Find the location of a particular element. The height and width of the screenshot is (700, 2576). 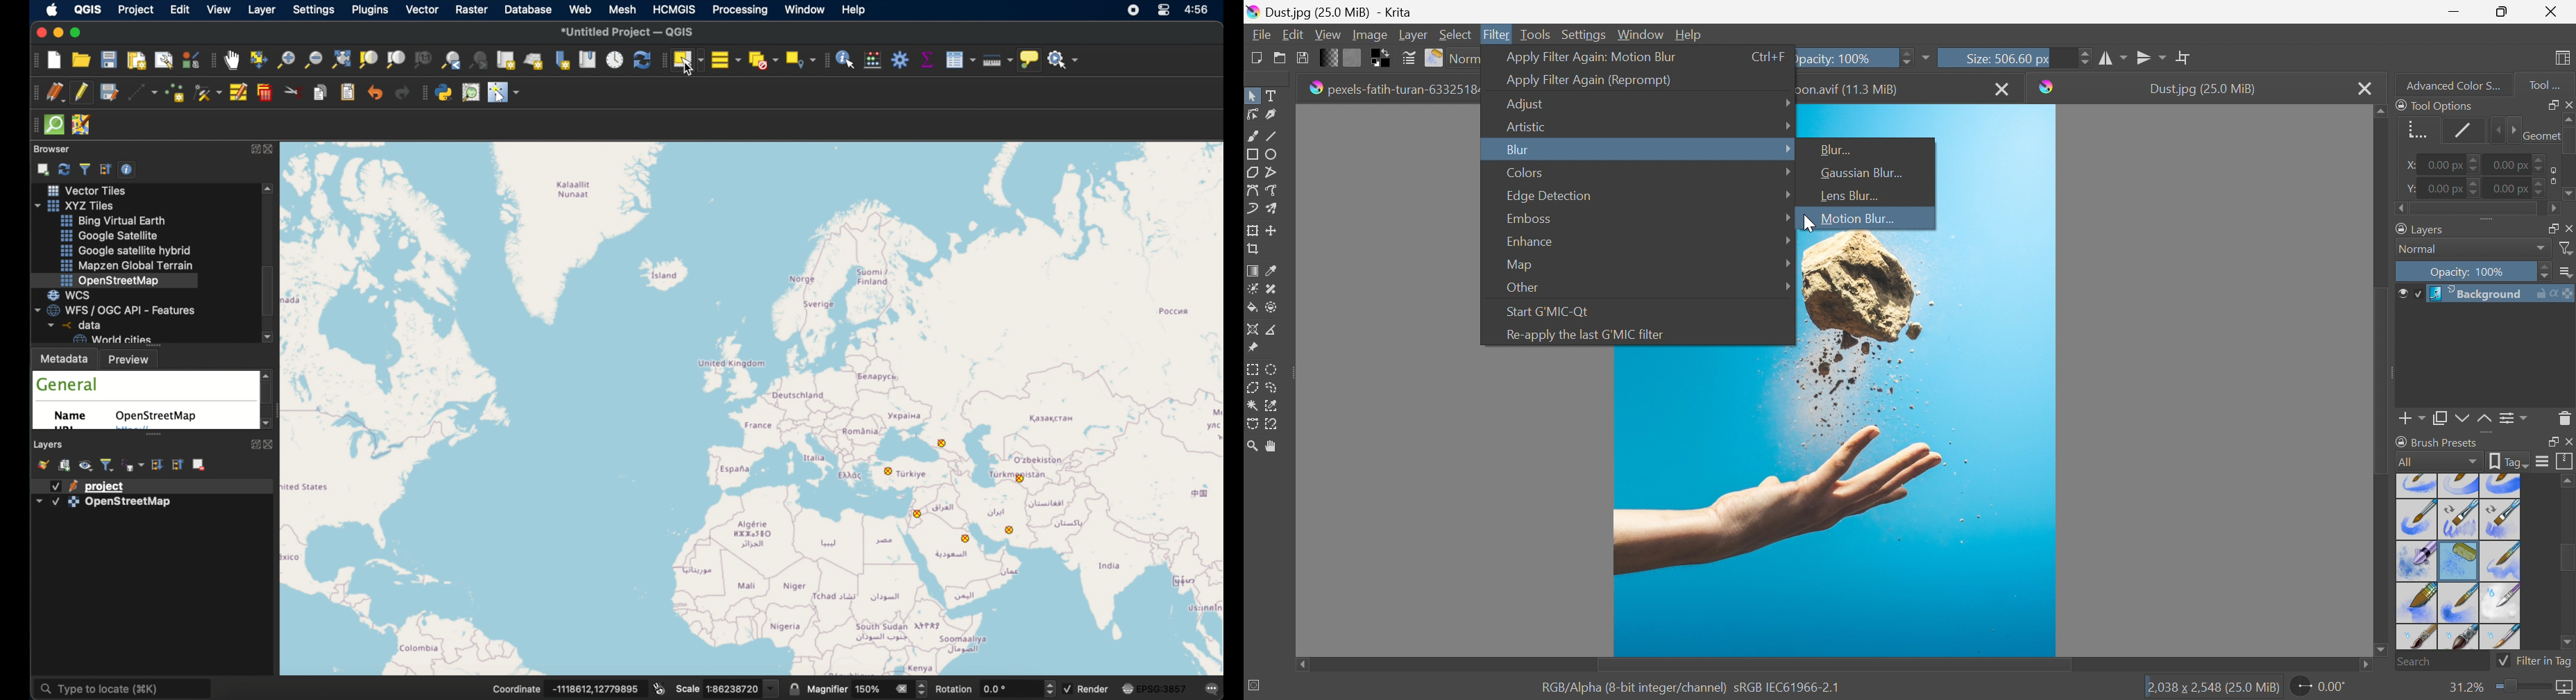

Swap foreground and background color is located at coordinates (1383, 58).